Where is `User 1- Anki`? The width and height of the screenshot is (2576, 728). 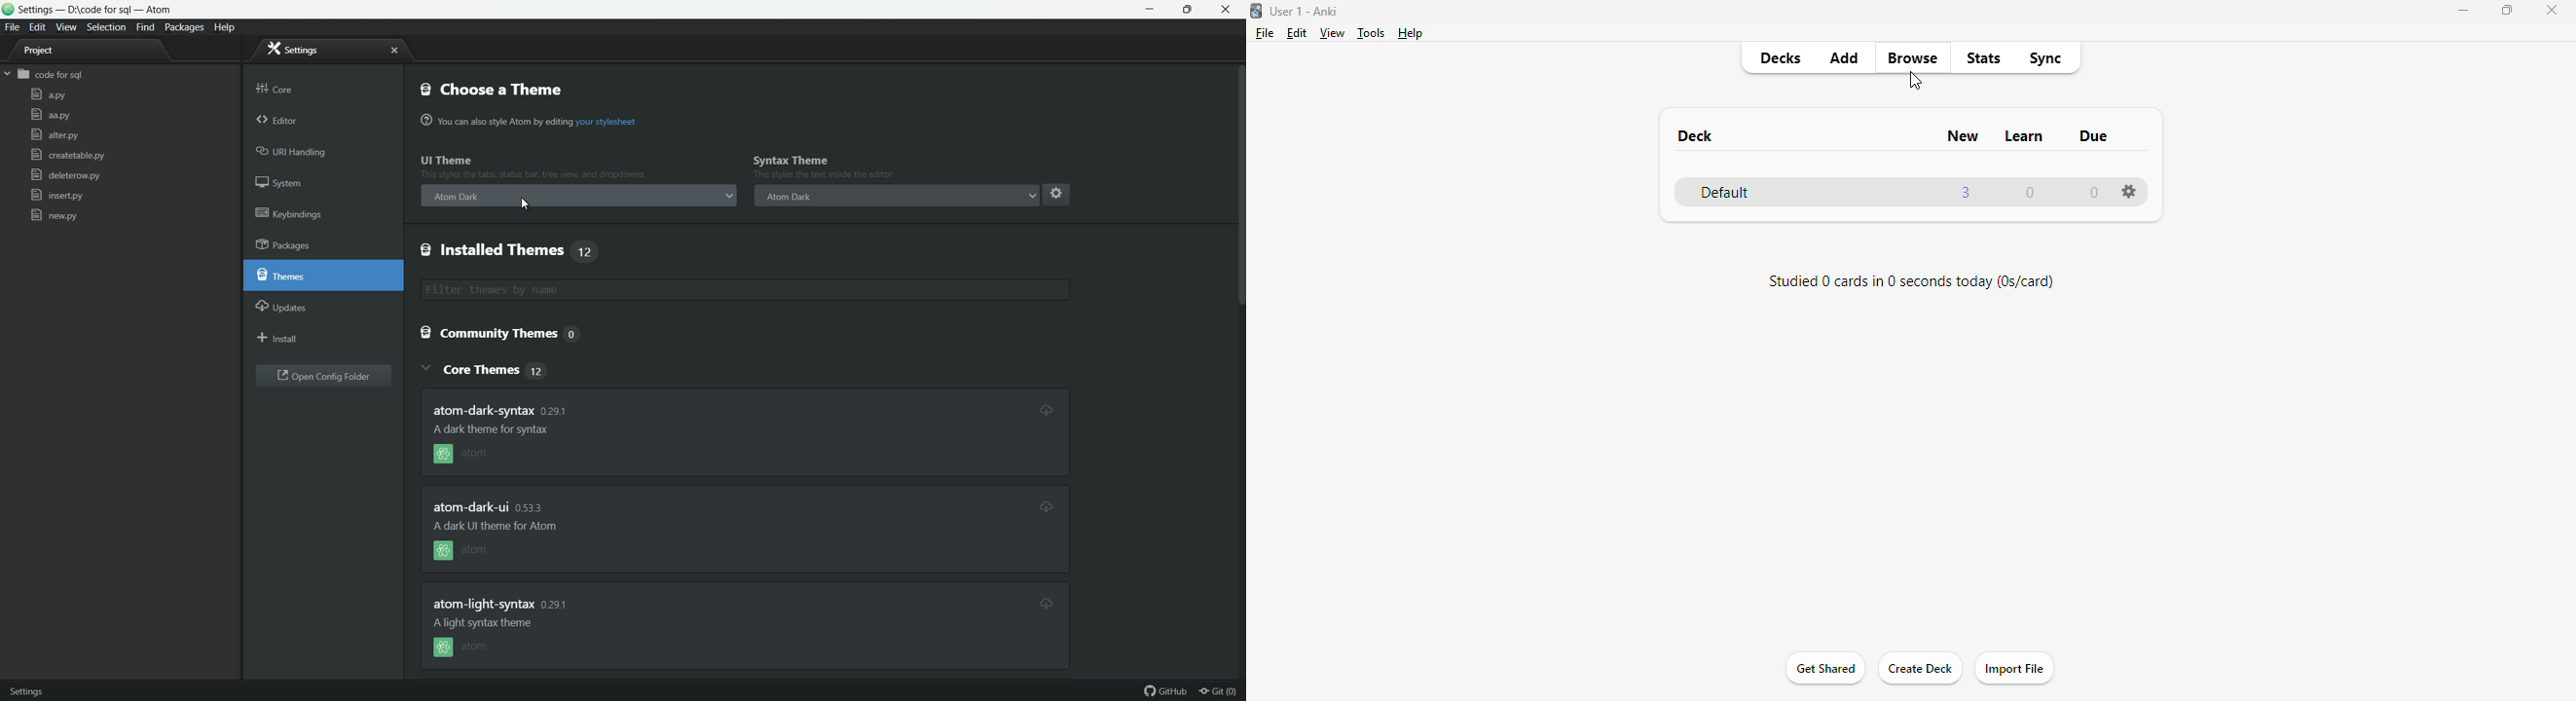
User 1- Anki is located at coordinates (1306, 12).